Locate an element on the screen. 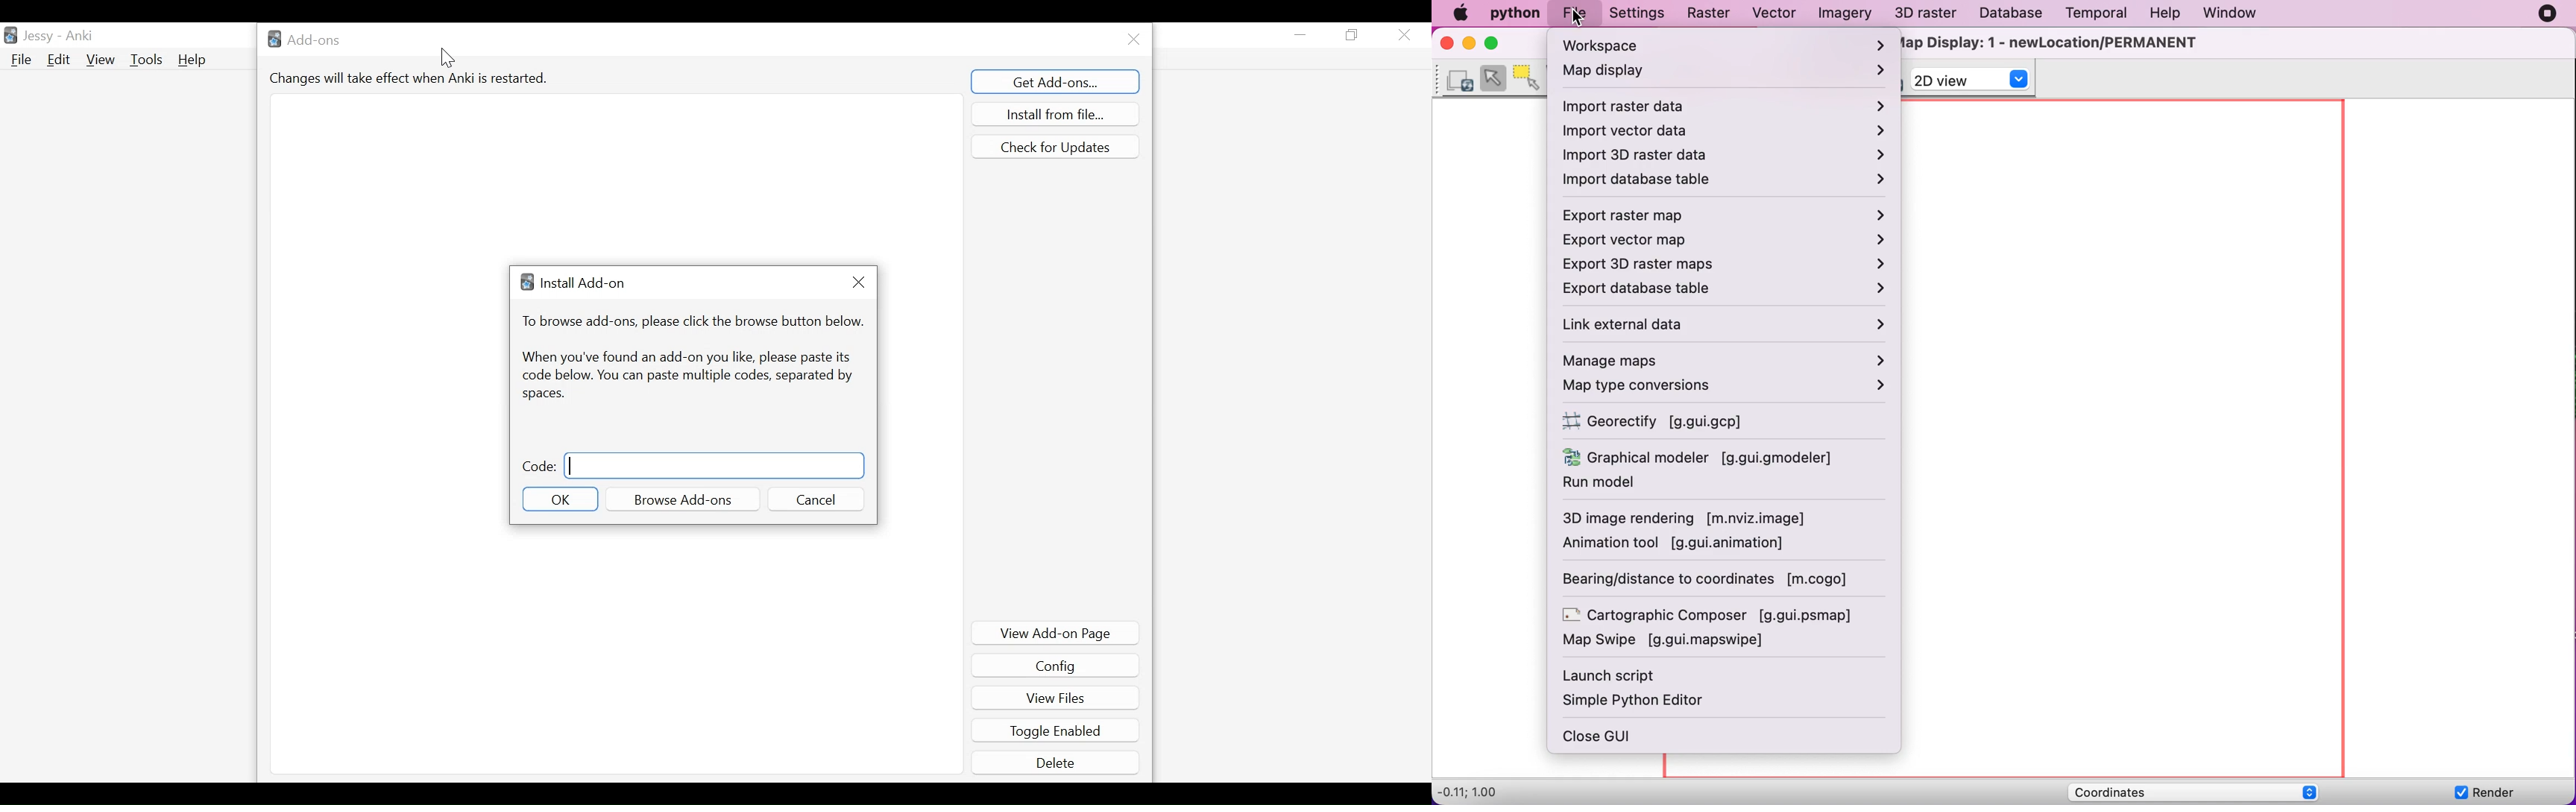 The width and height of the screenshot is (2576, 812). code below. You can paste multiple codes, separated by is located at coordinates (686, 377).